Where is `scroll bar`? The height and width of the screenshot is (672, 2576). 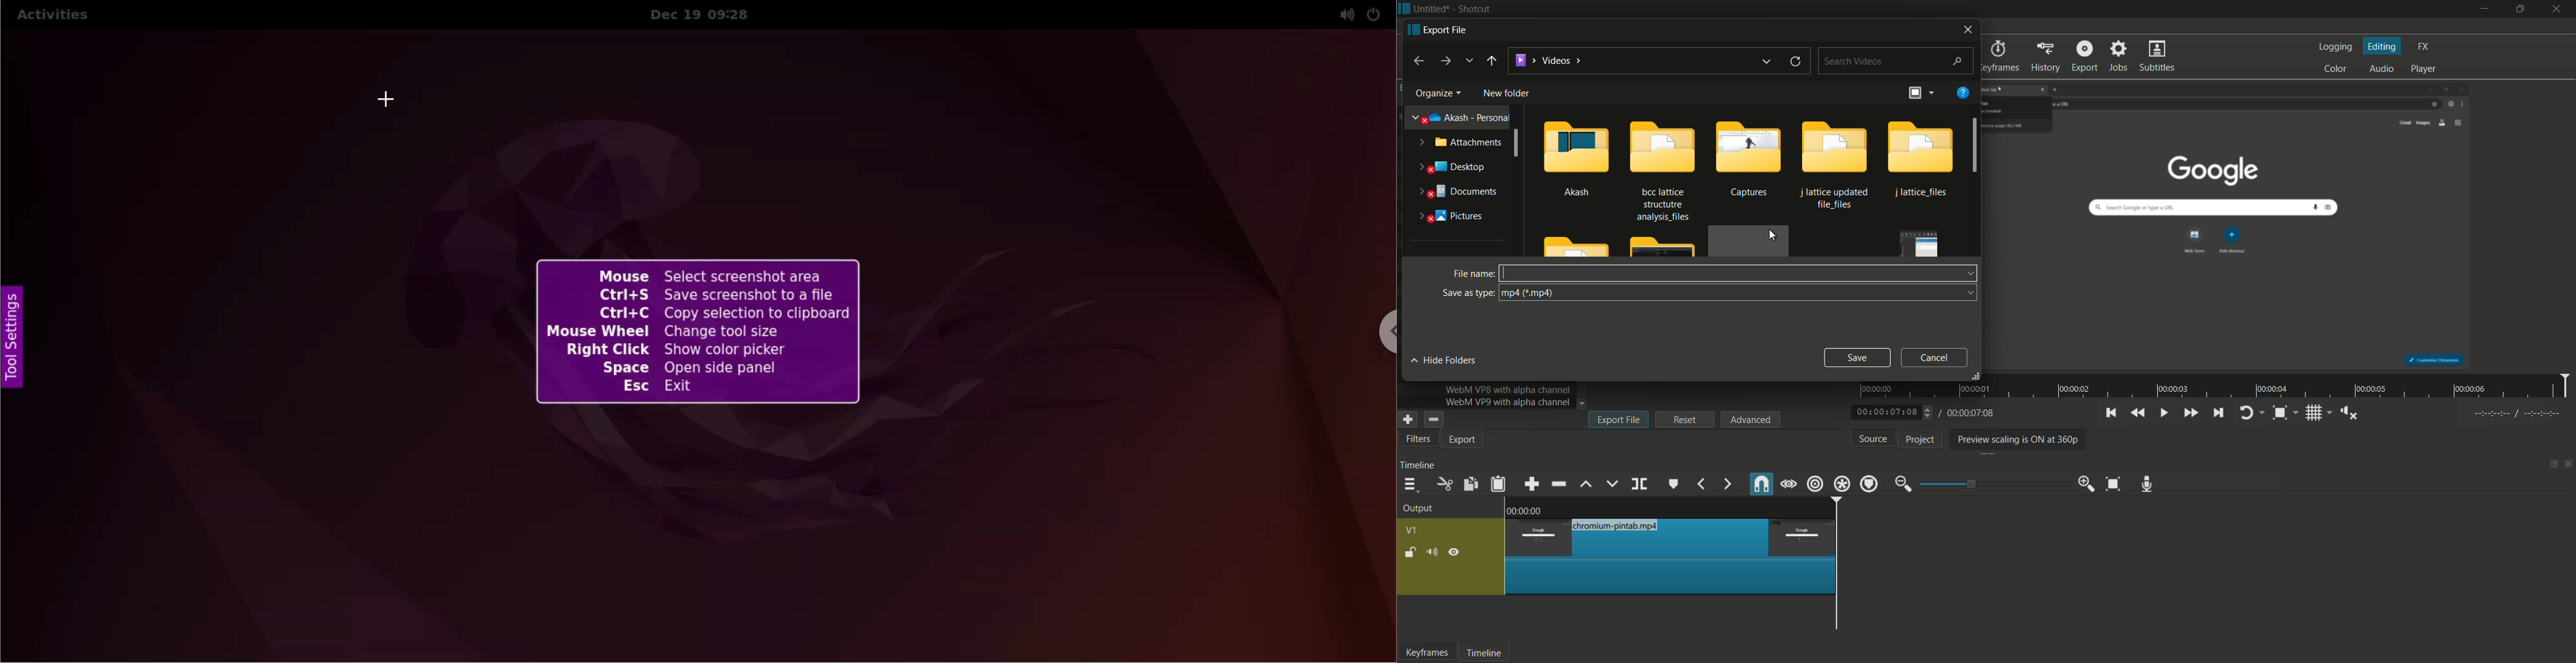 scroll bar is located at coordinates (1947, 635).